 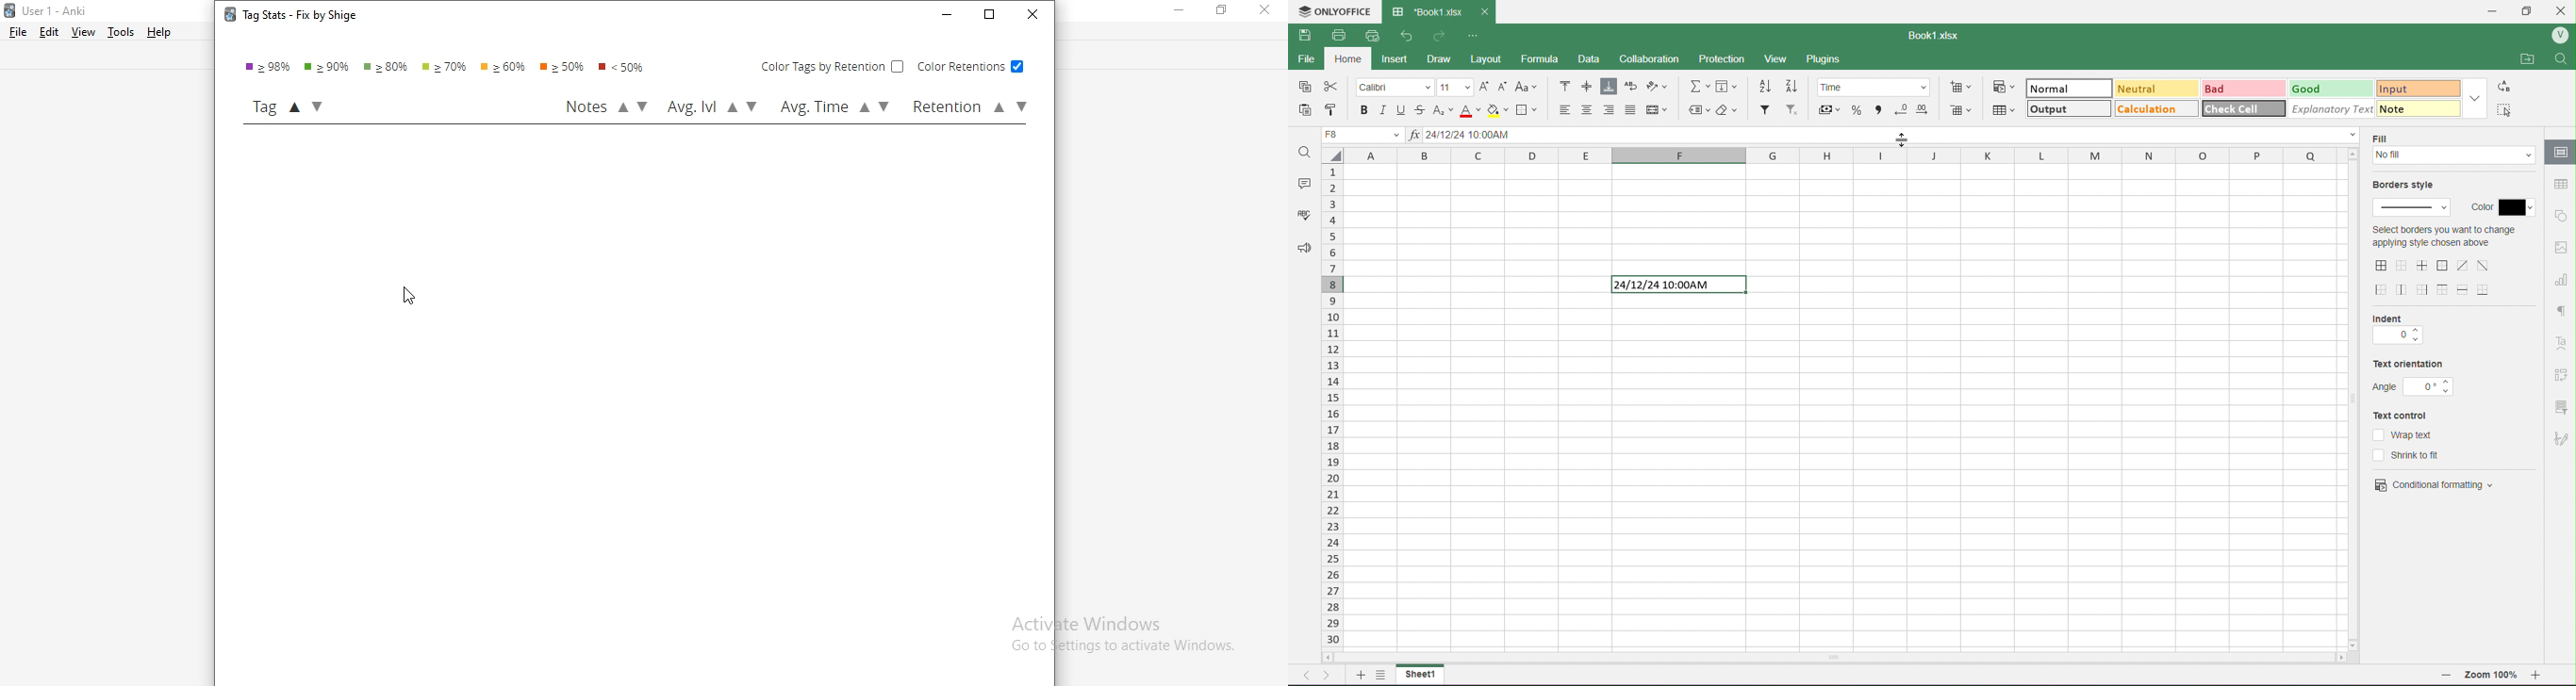 What do you see at coordinates (1560, 109) in the screenshot?
I see `Align Left` at bounding box center [1560, 109].